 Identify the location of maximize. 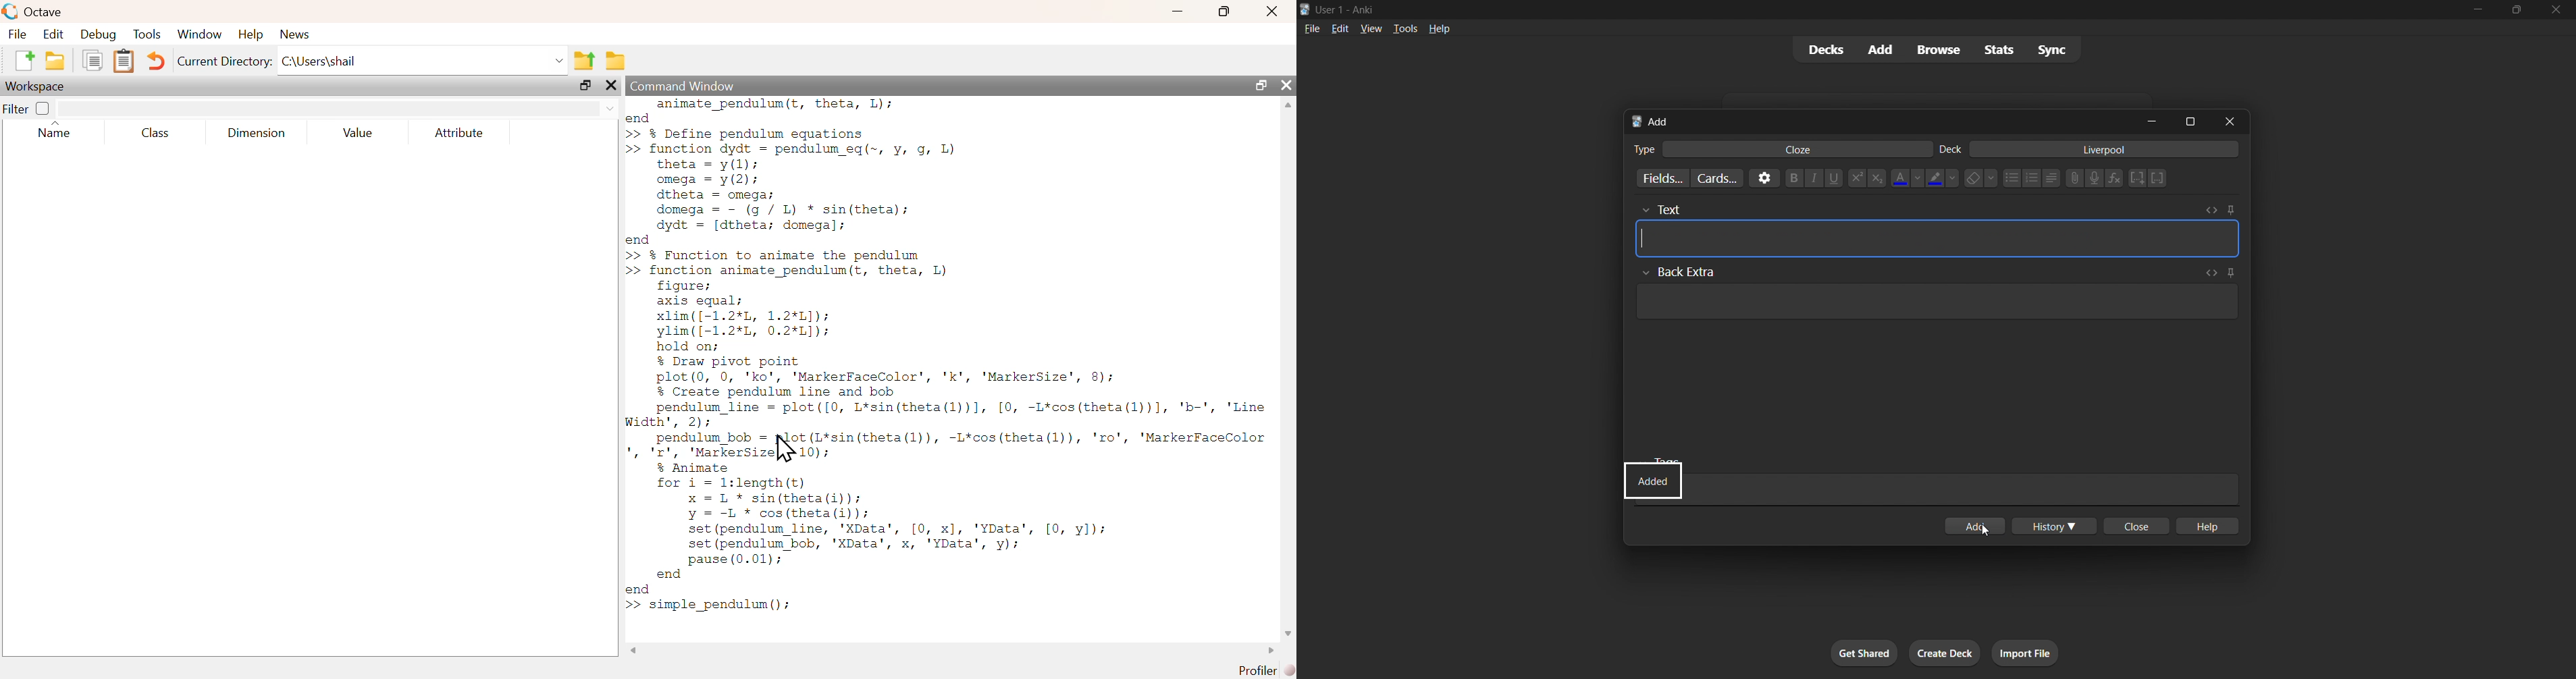
(2186, 121).